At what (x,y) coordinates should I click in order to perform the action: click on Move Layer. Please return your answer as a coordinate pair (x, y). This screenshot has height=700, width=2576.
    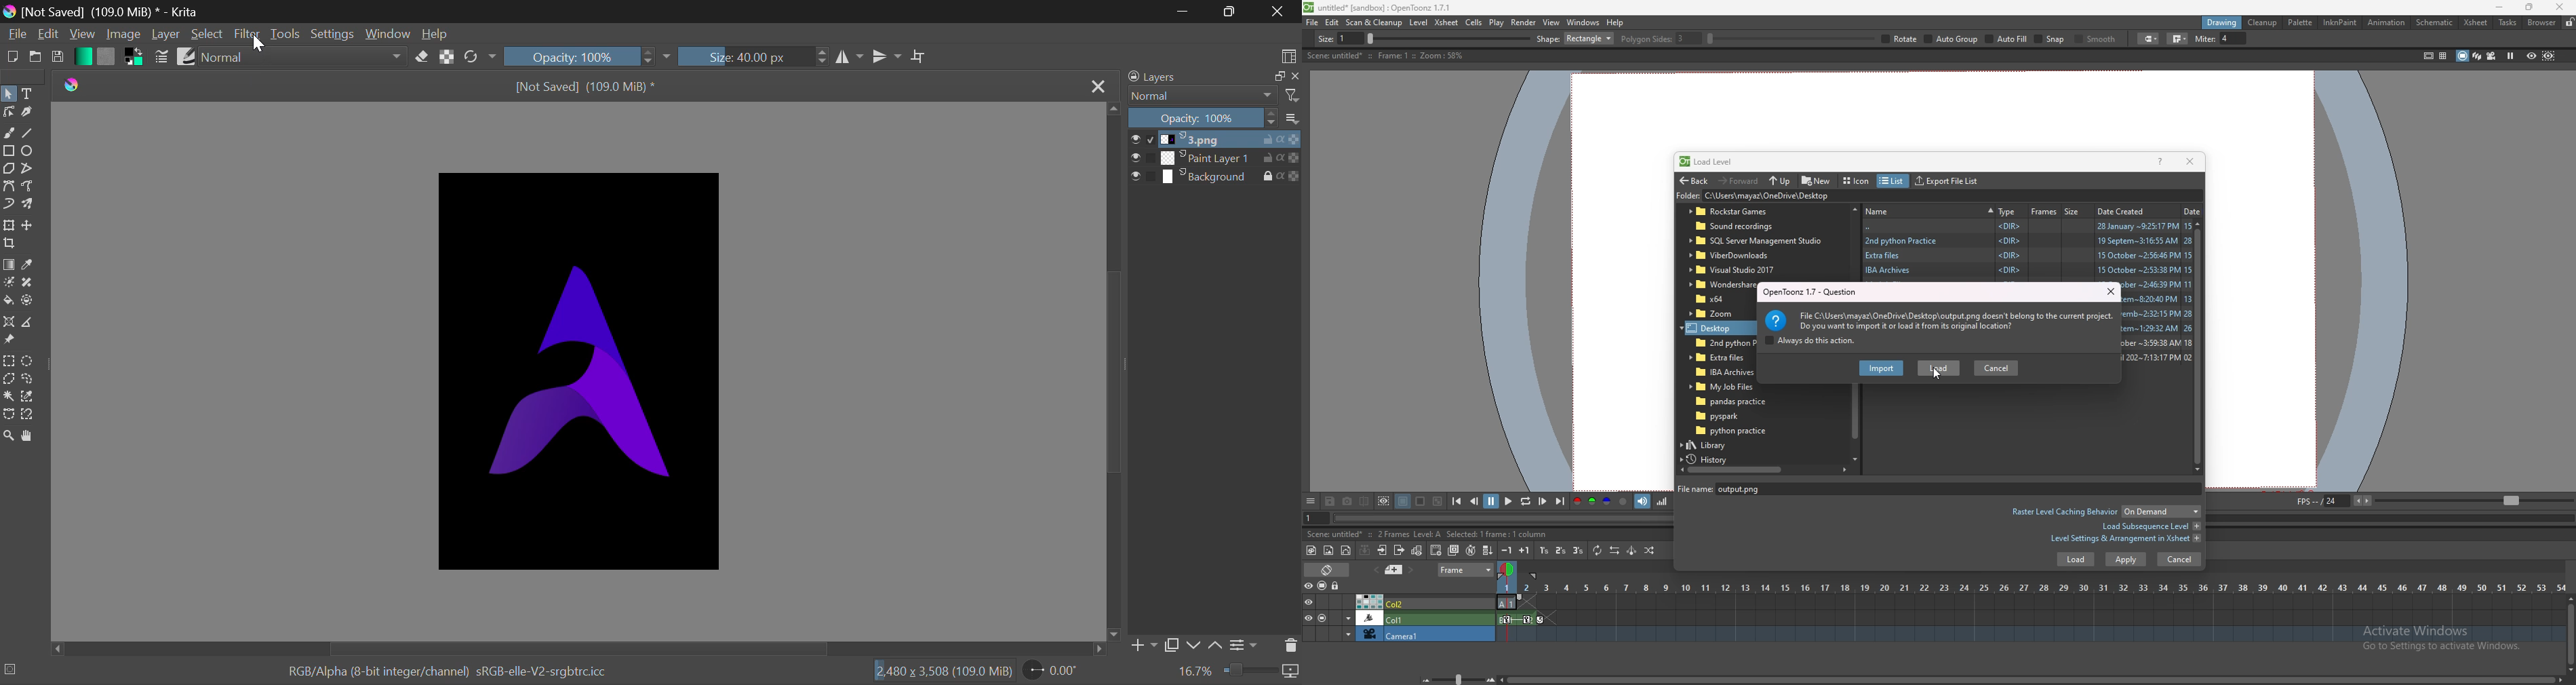
    Looking at the image, I should click on (30, 224).